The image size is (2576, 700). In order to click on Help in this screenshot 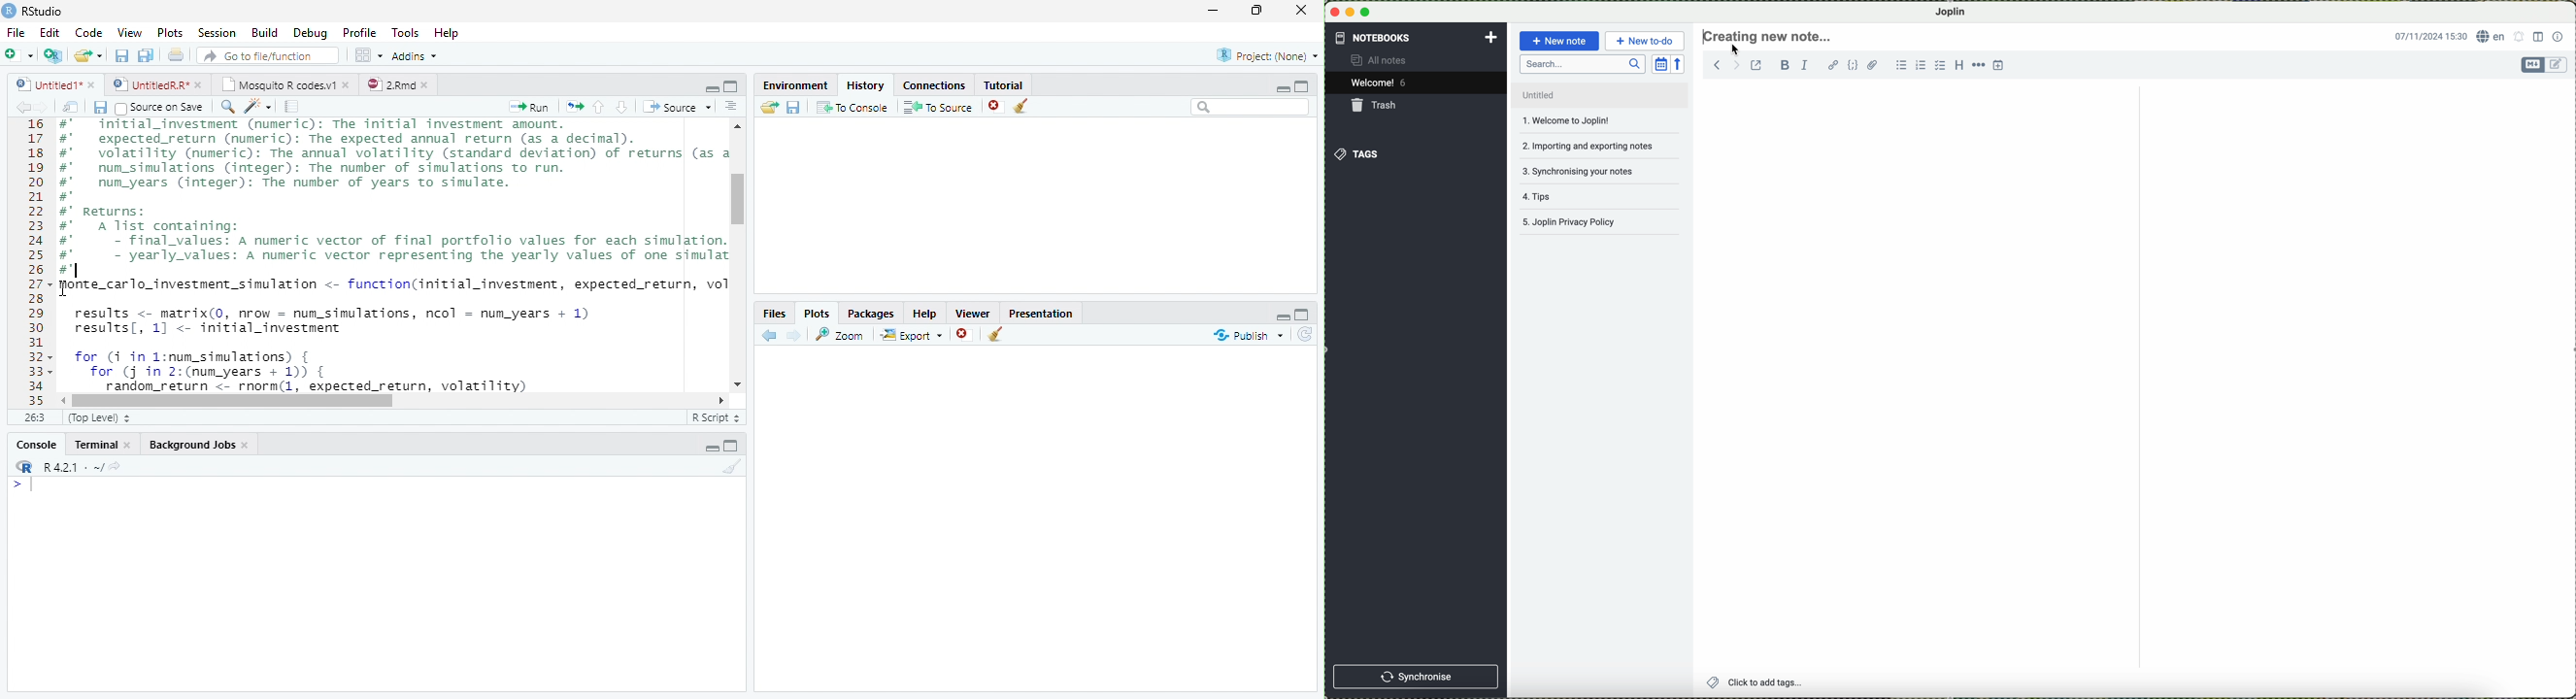, I will do `click(924, 313)`.